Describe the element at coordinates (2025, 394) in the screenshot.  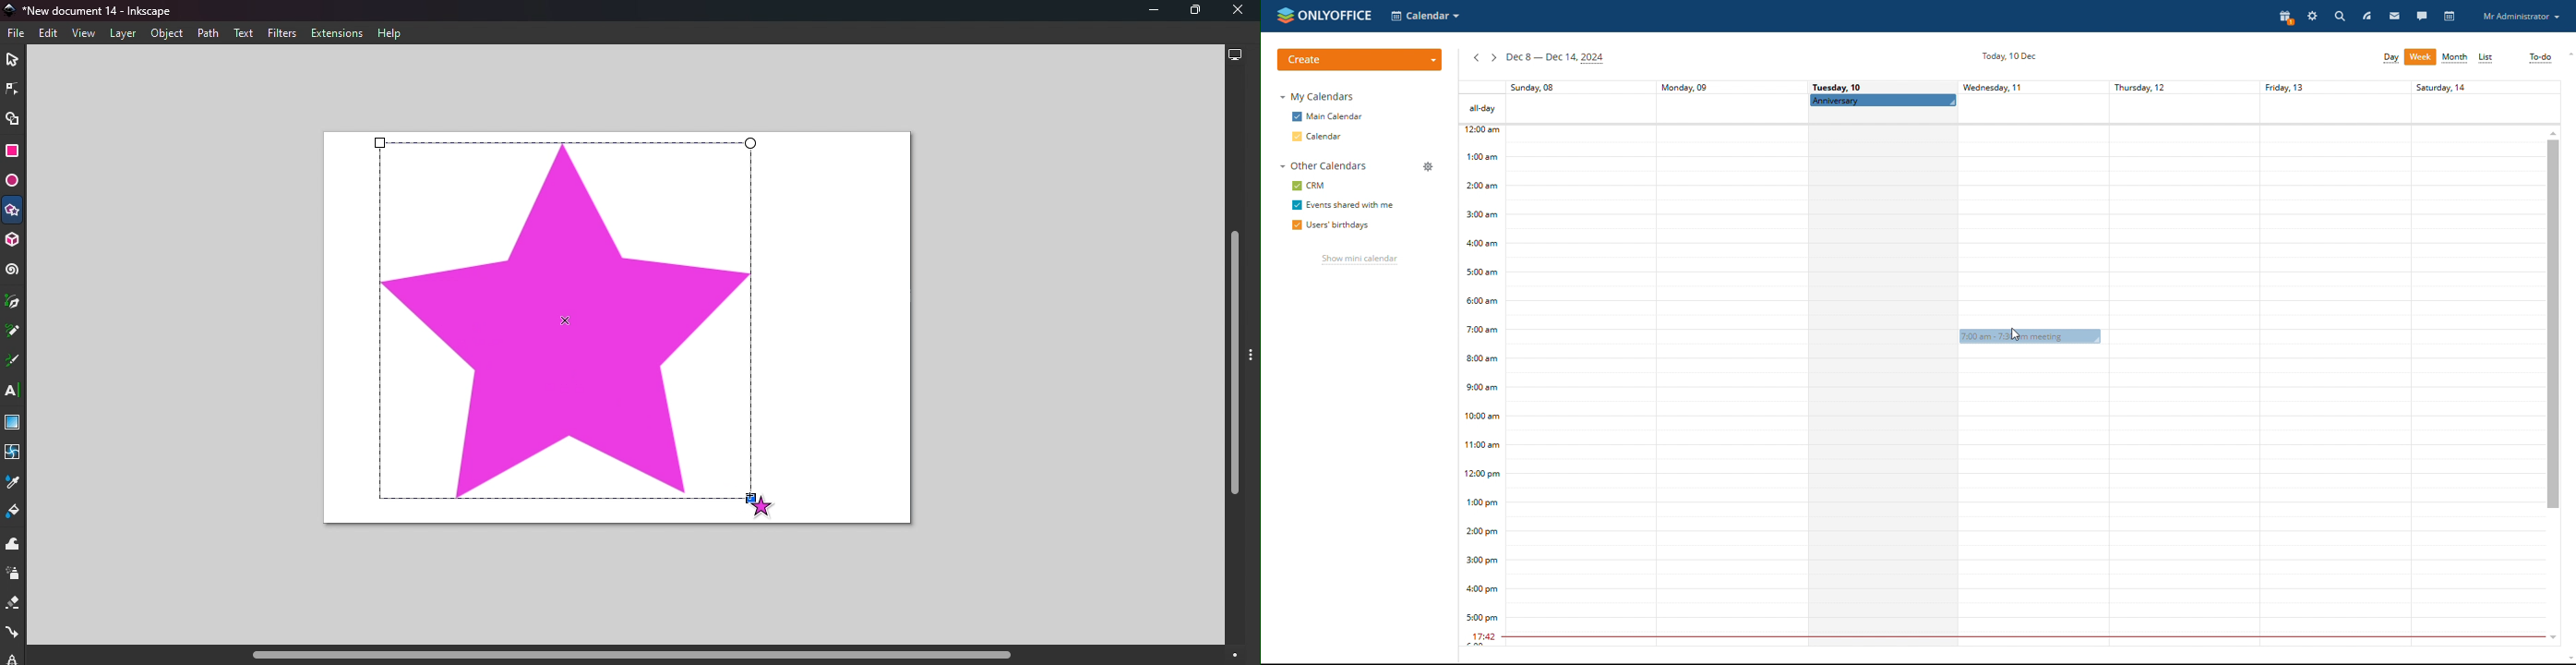
I see `30 min span of the day` at that location.